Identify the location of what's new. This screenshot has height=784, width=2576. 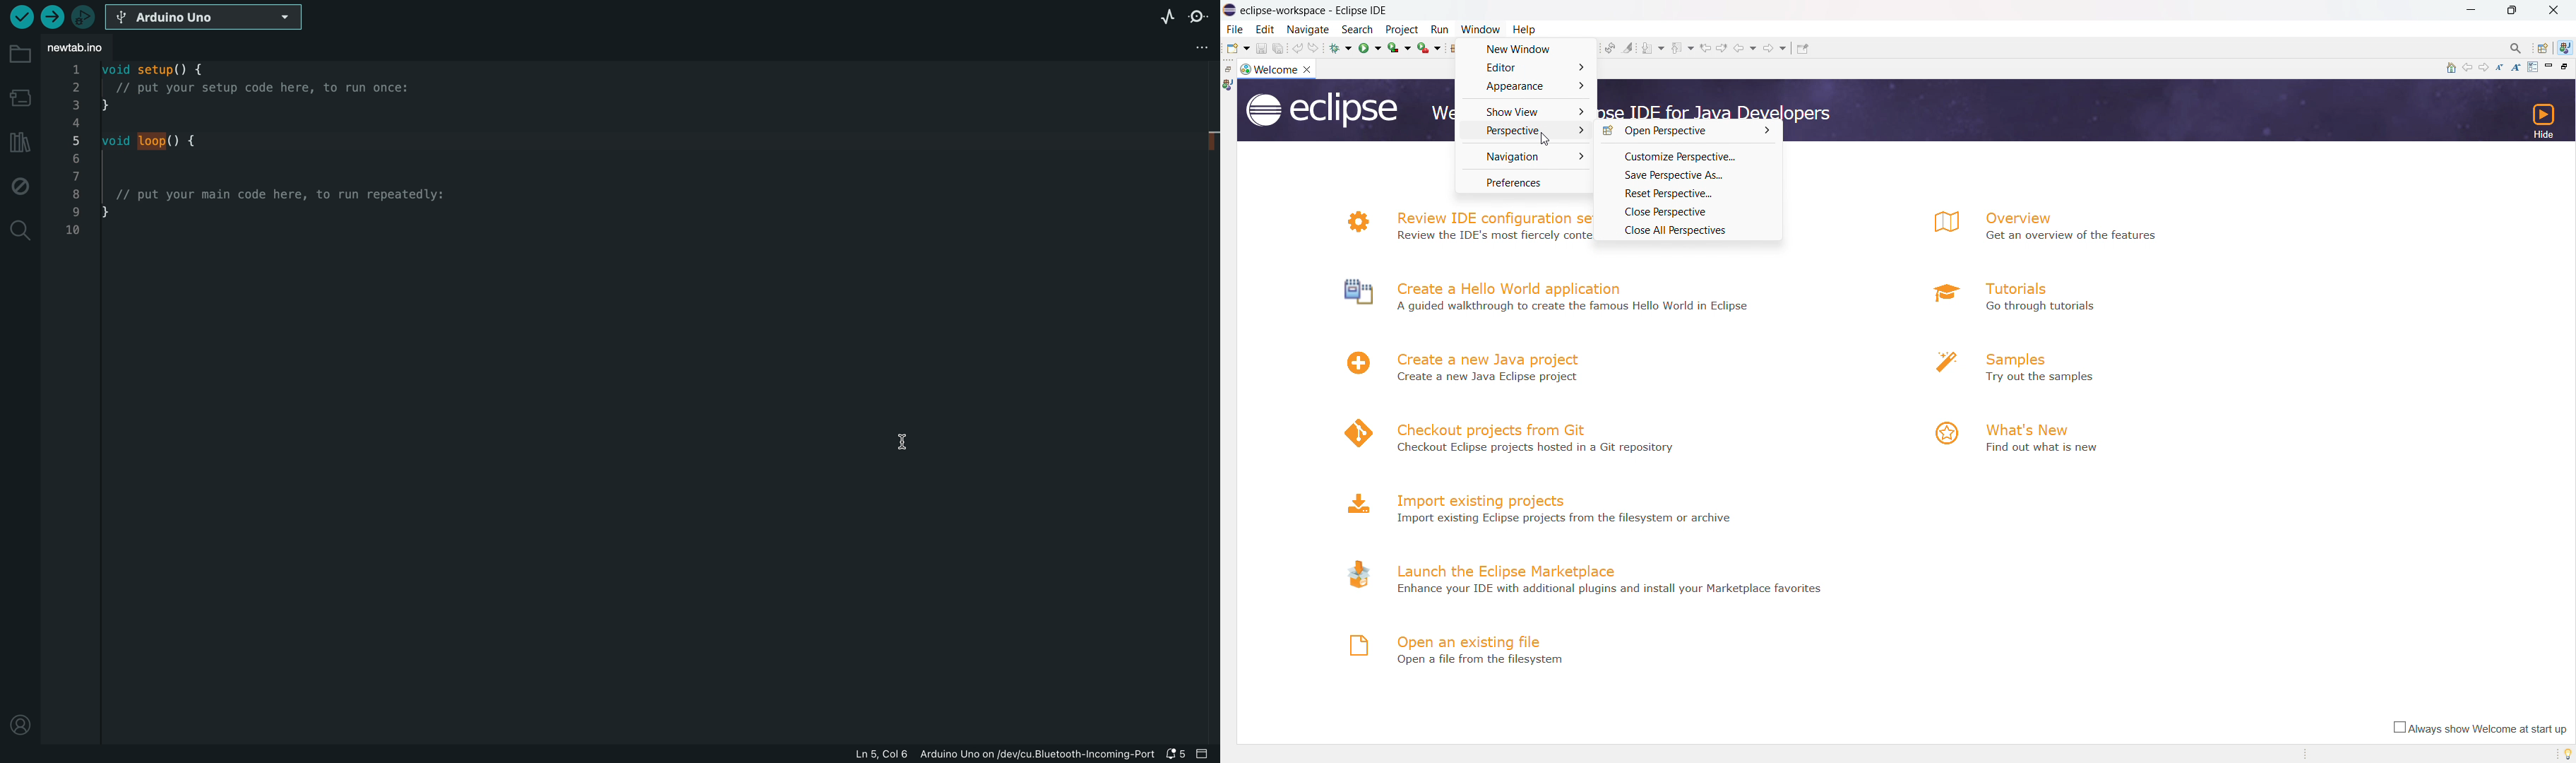
(2034, 426).